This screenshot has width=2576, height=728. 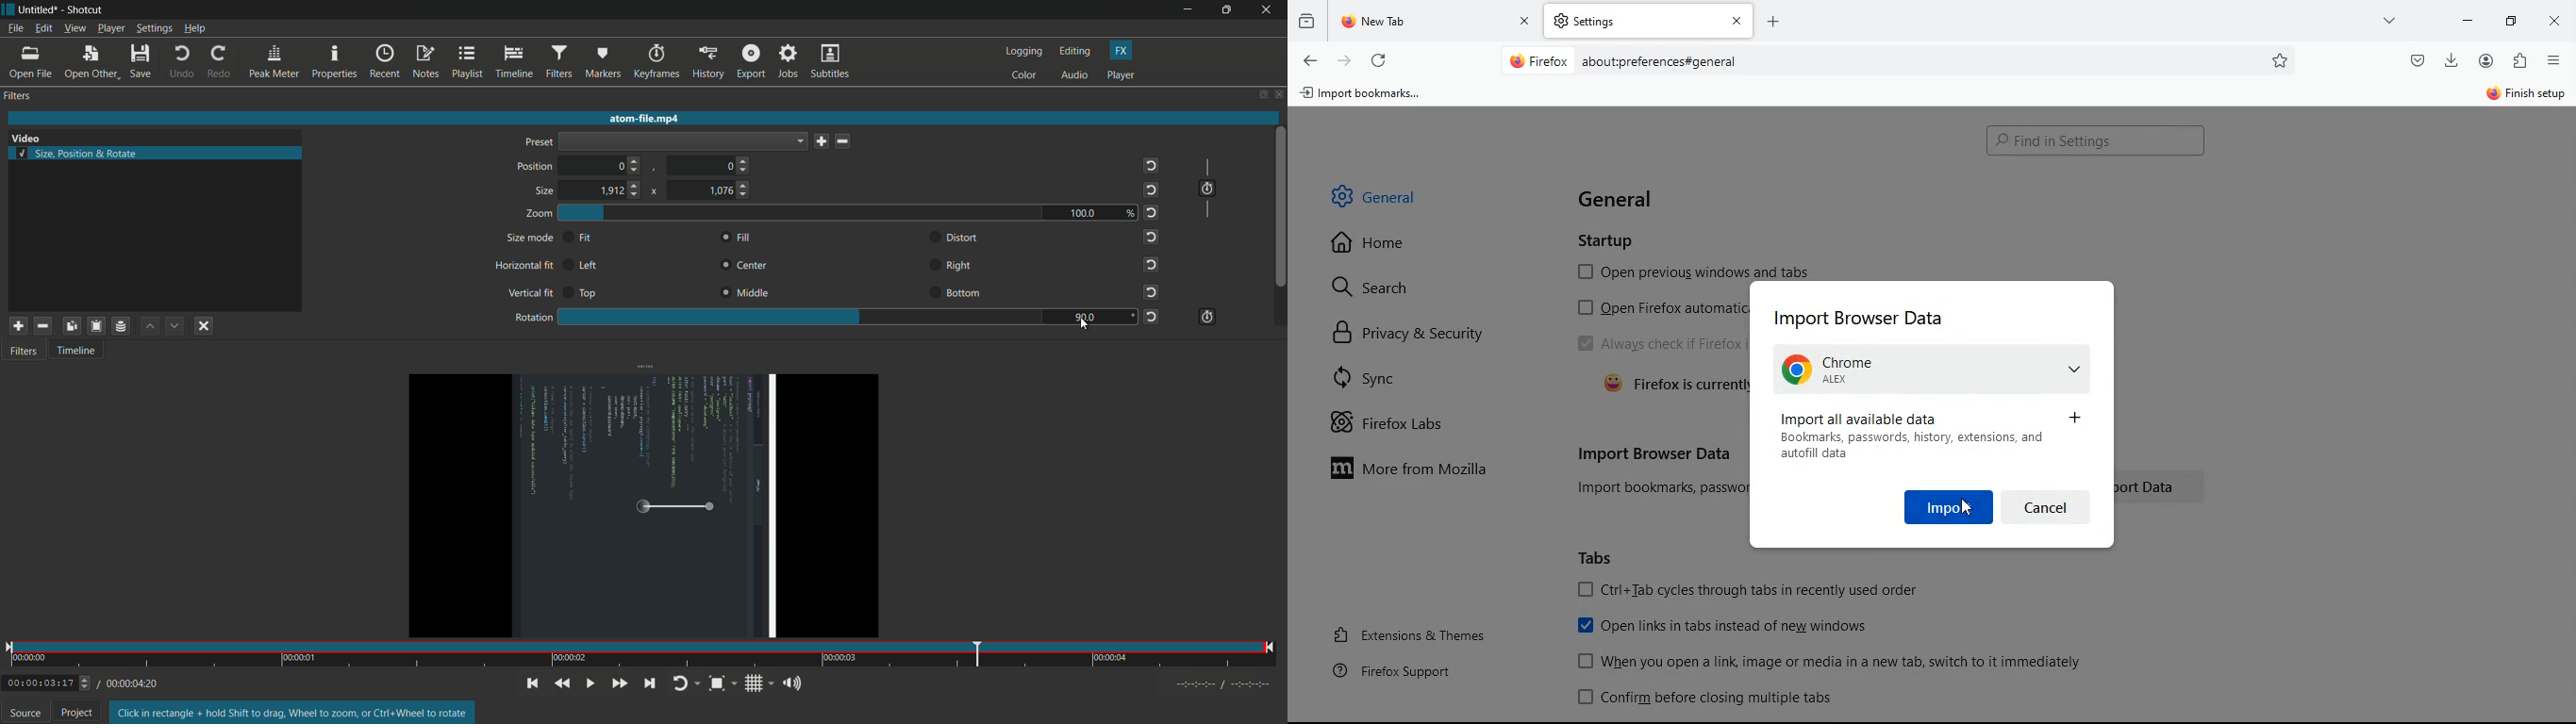 What do you see at coordinates (1152, 235) in the screenshot?
I see `reset to default` at bounding box center [1152, 235].